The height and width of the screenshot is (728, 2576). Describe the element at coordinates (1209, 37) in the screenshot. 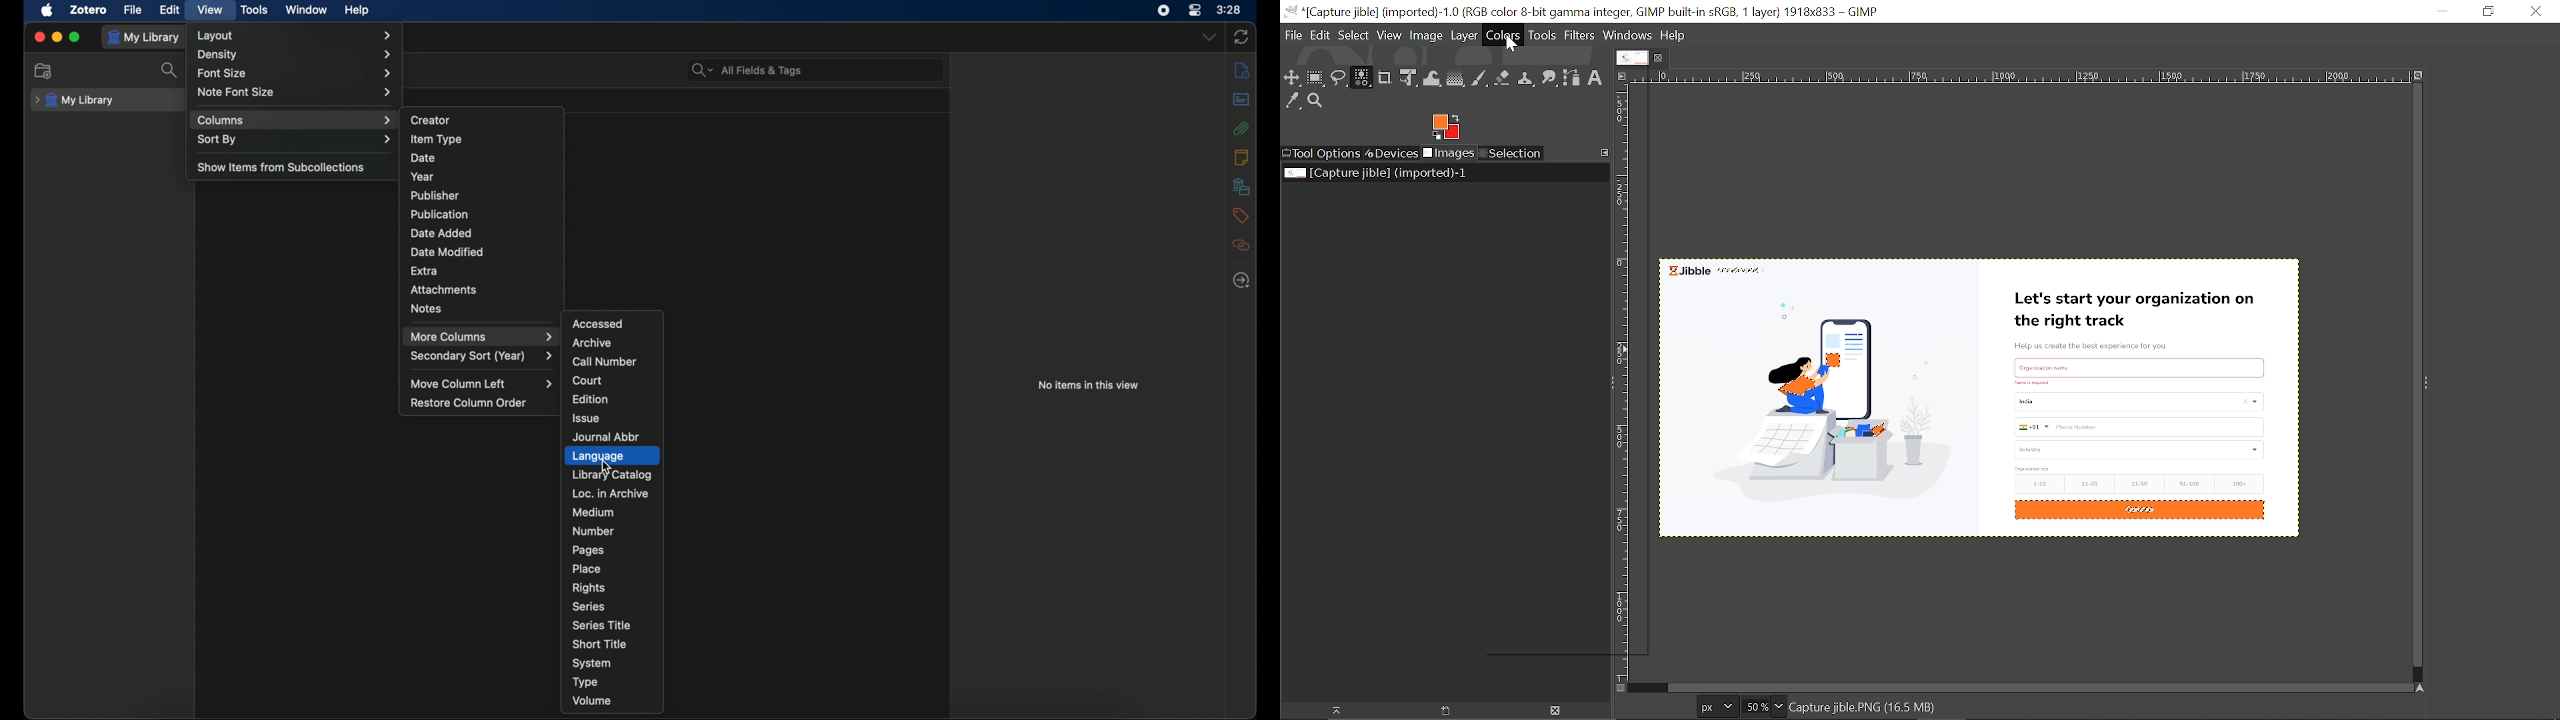

I see `dropdown` at that location.